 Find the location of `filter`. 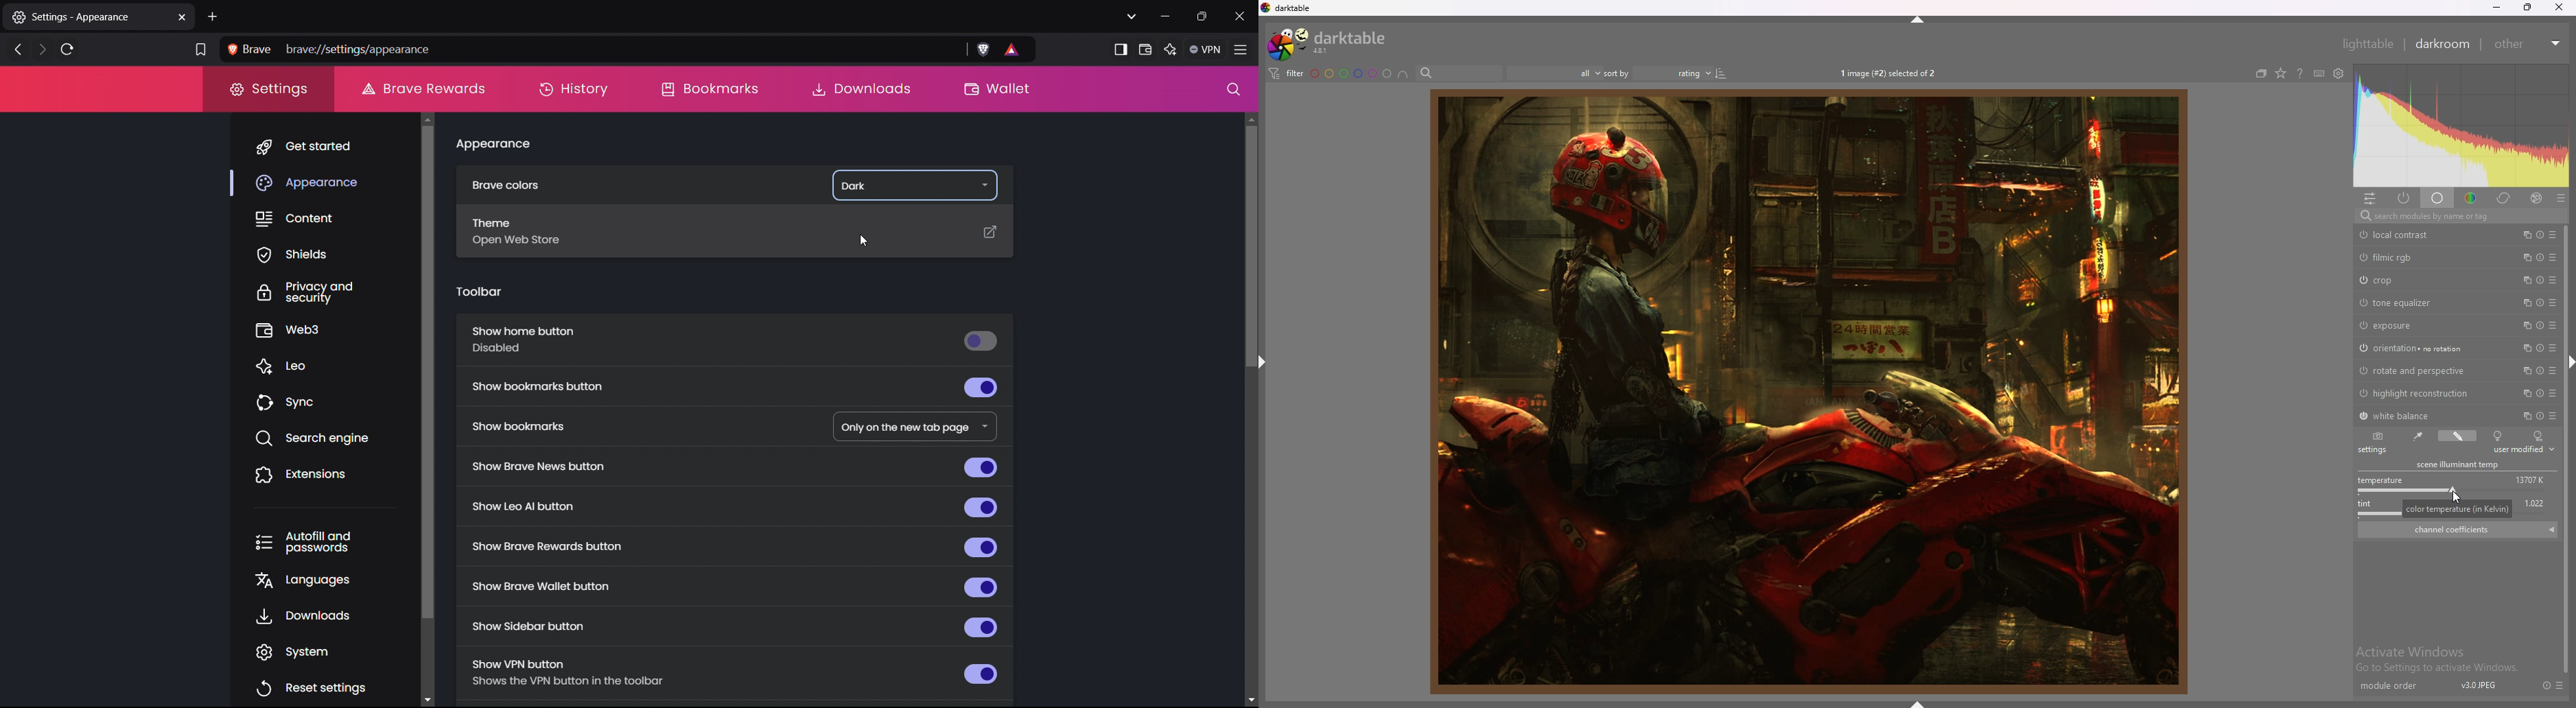

filter is located at coordinates (1285, 73).